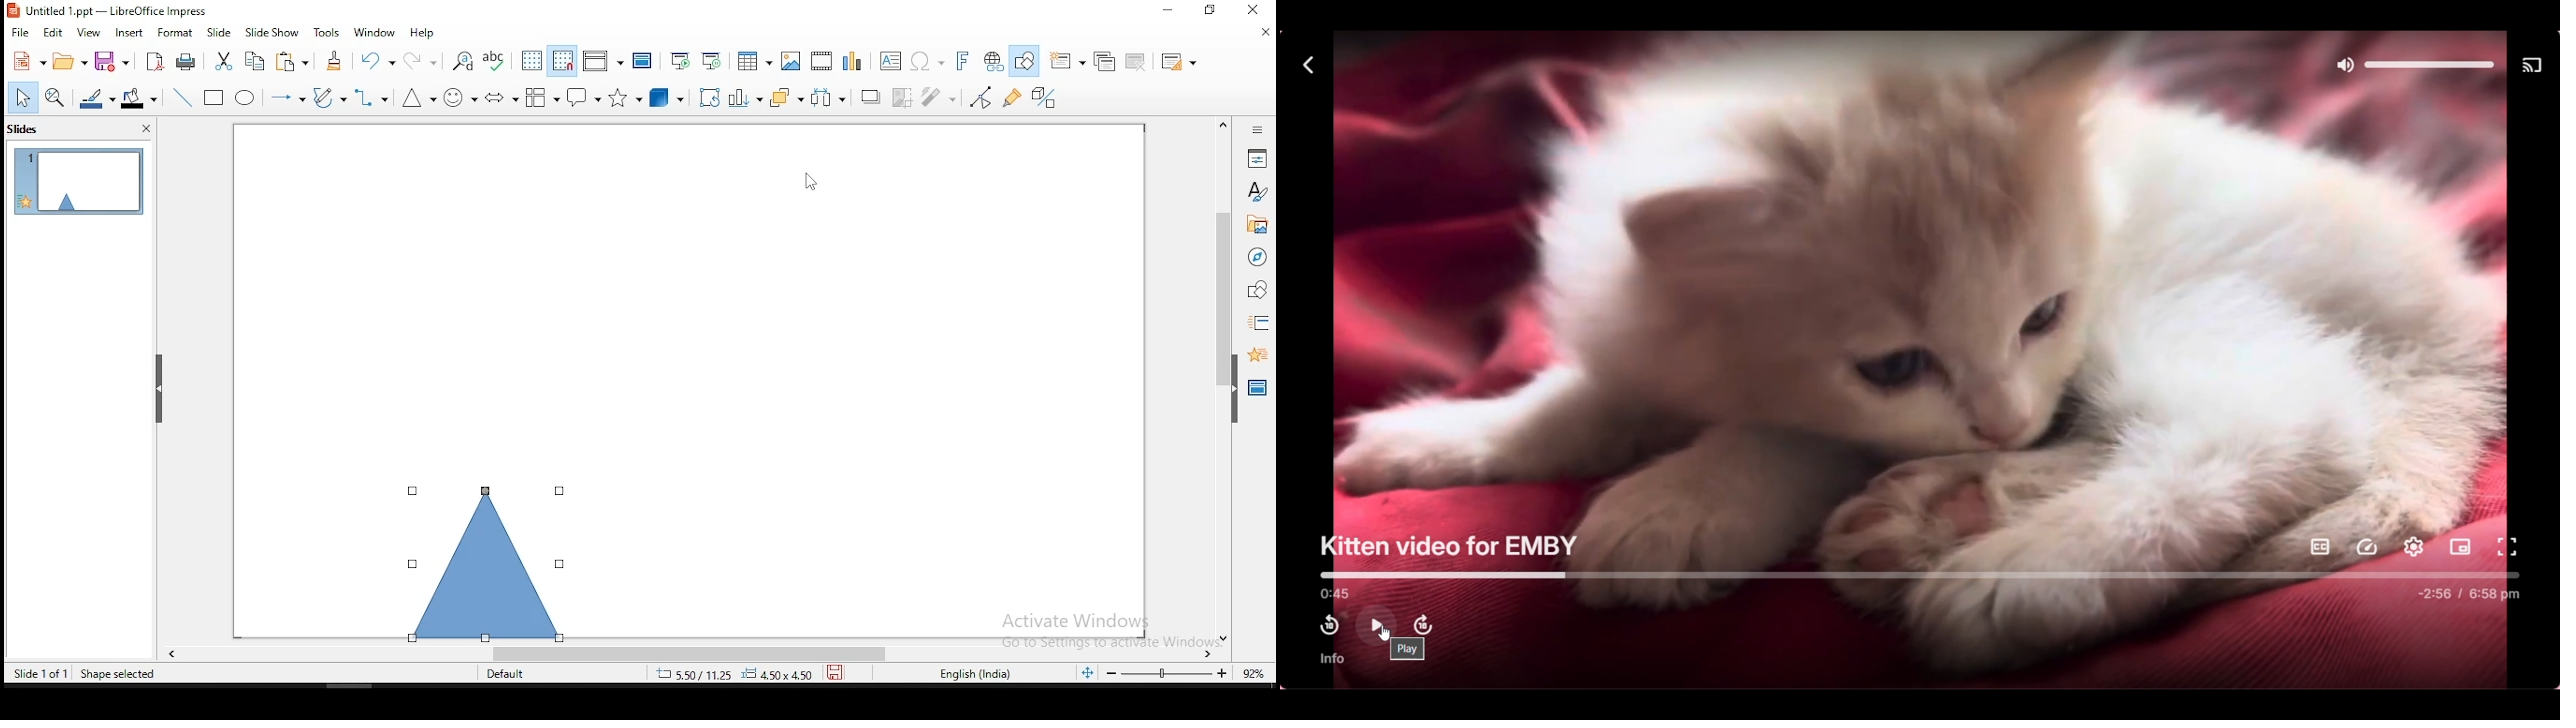 The height and width of the screenshot is (728, 2576). Describe the element at coordinates (974, 675) in the screenshot. I see `English (India)` at that location.